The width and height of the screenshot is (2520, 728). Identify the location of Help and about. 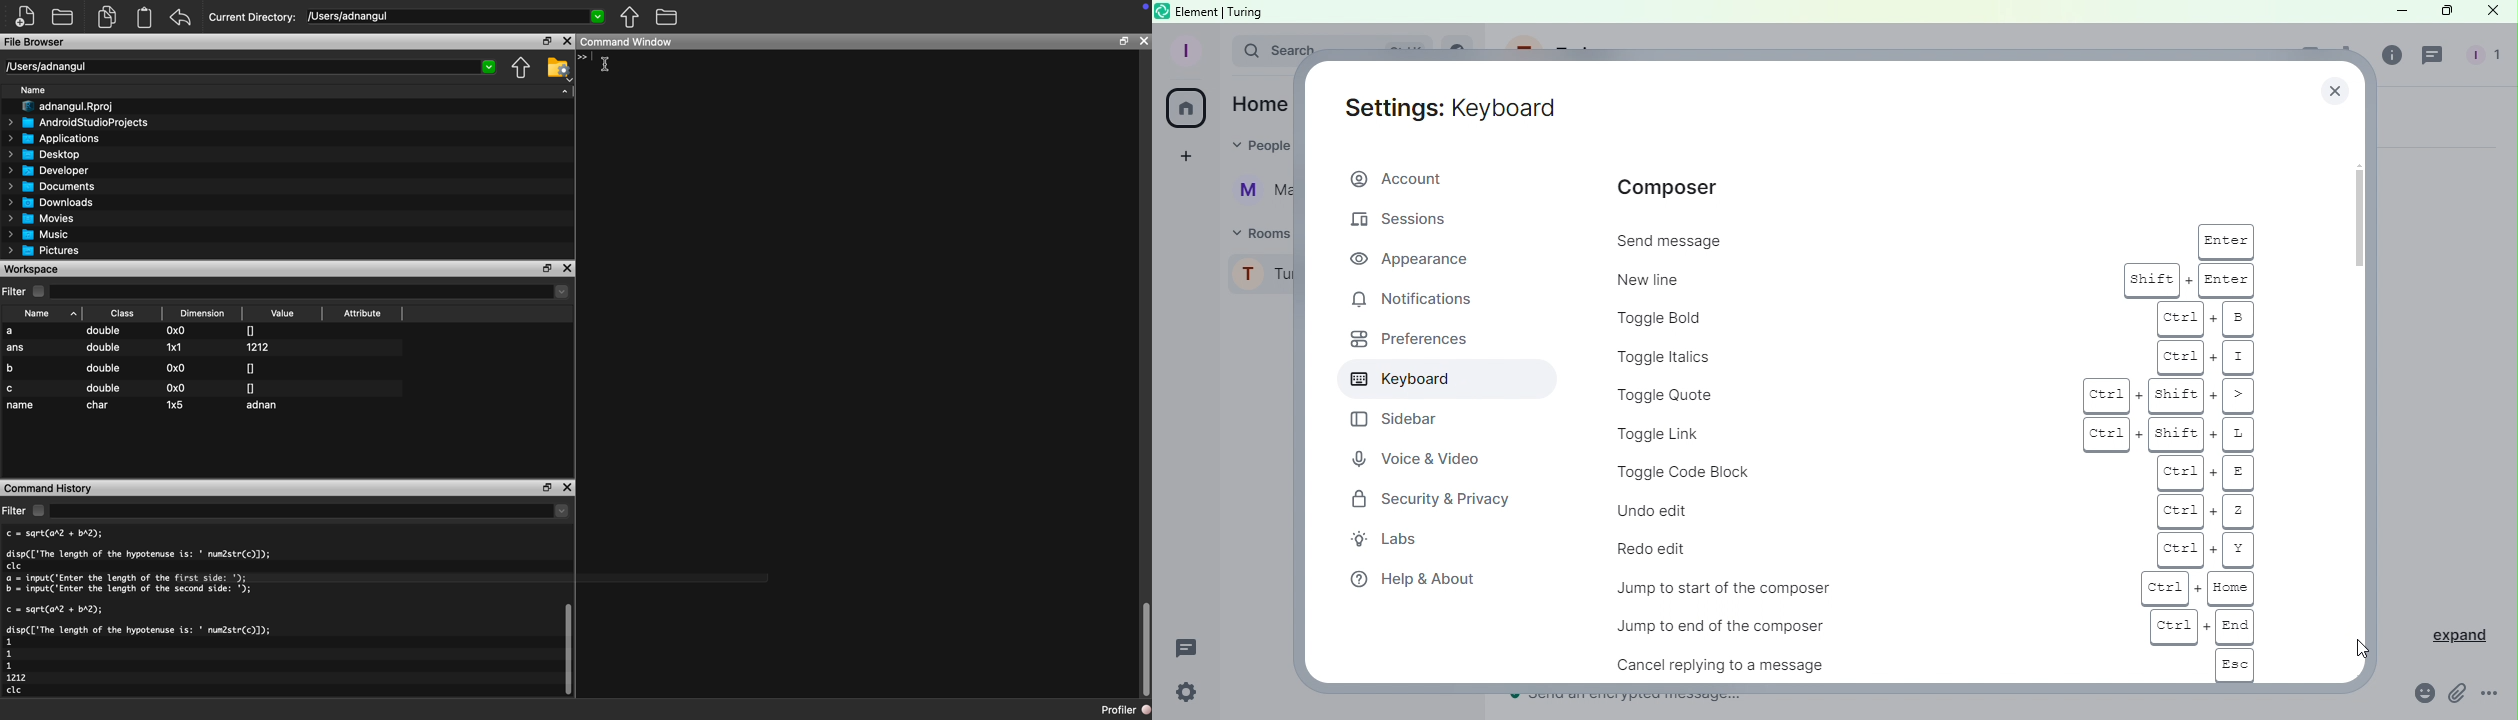
(1410, 580).